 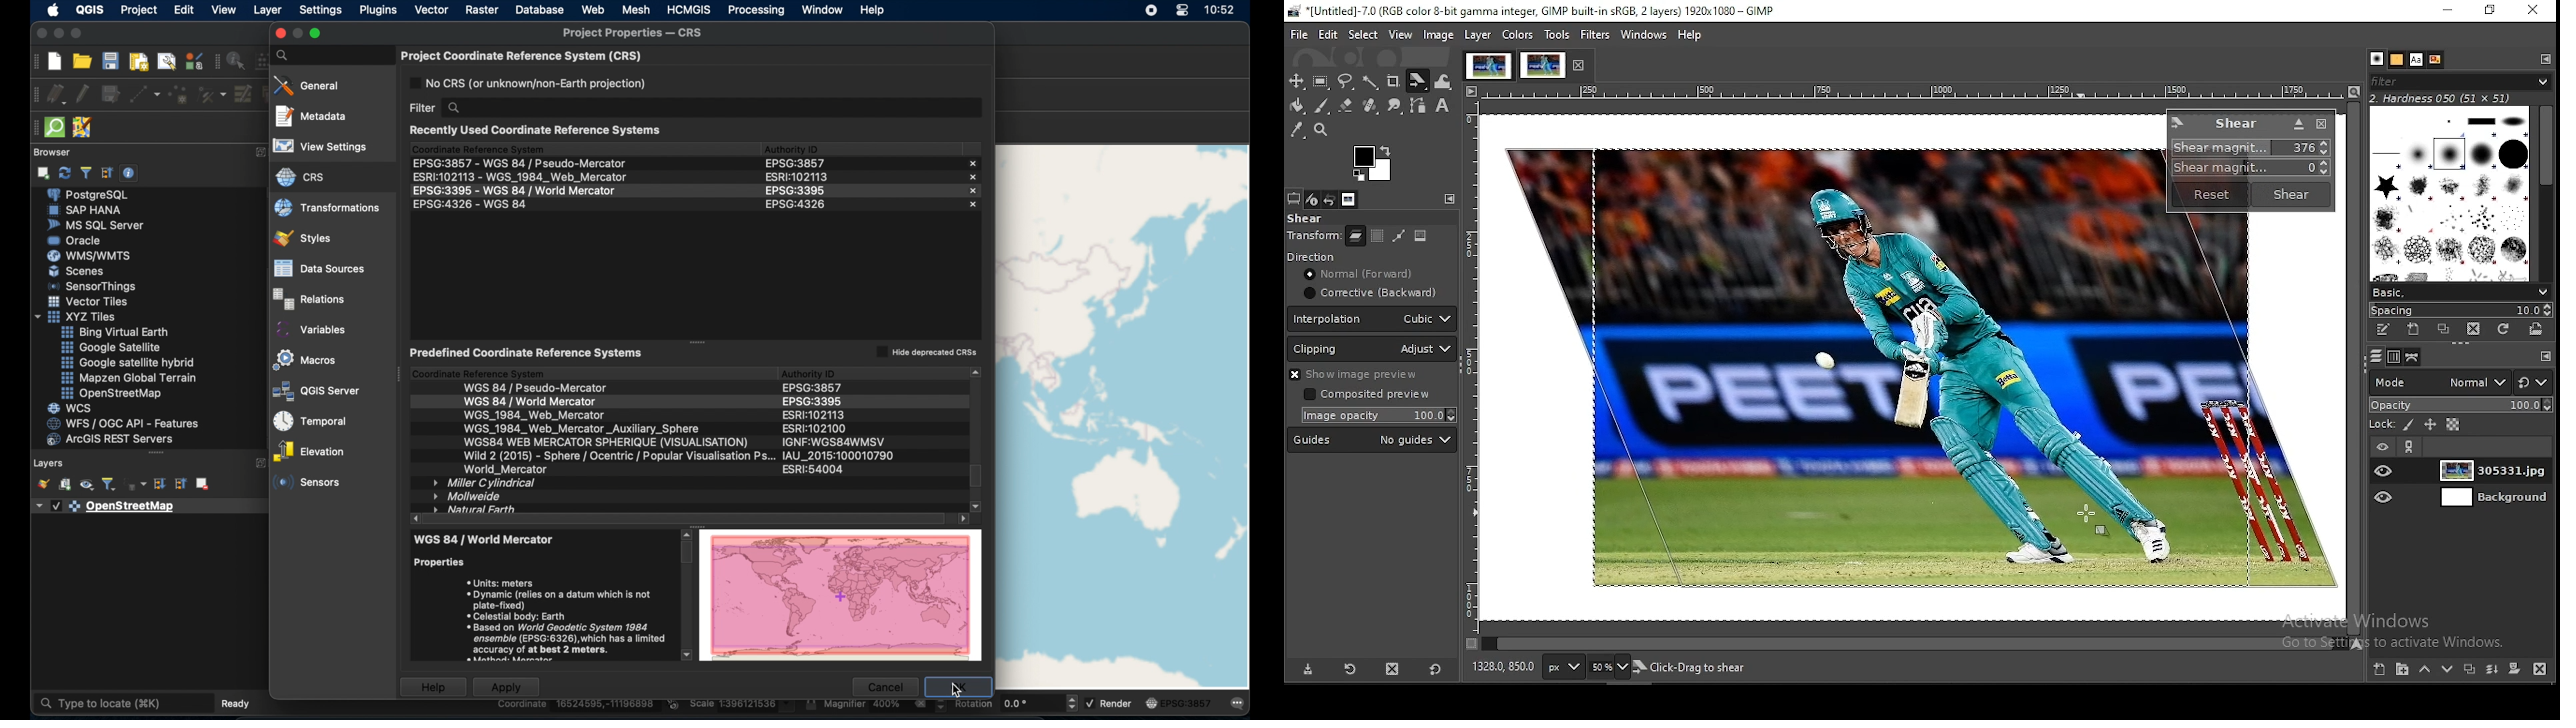 I want to click on coordinate reference system, so click(x=479, y=148).